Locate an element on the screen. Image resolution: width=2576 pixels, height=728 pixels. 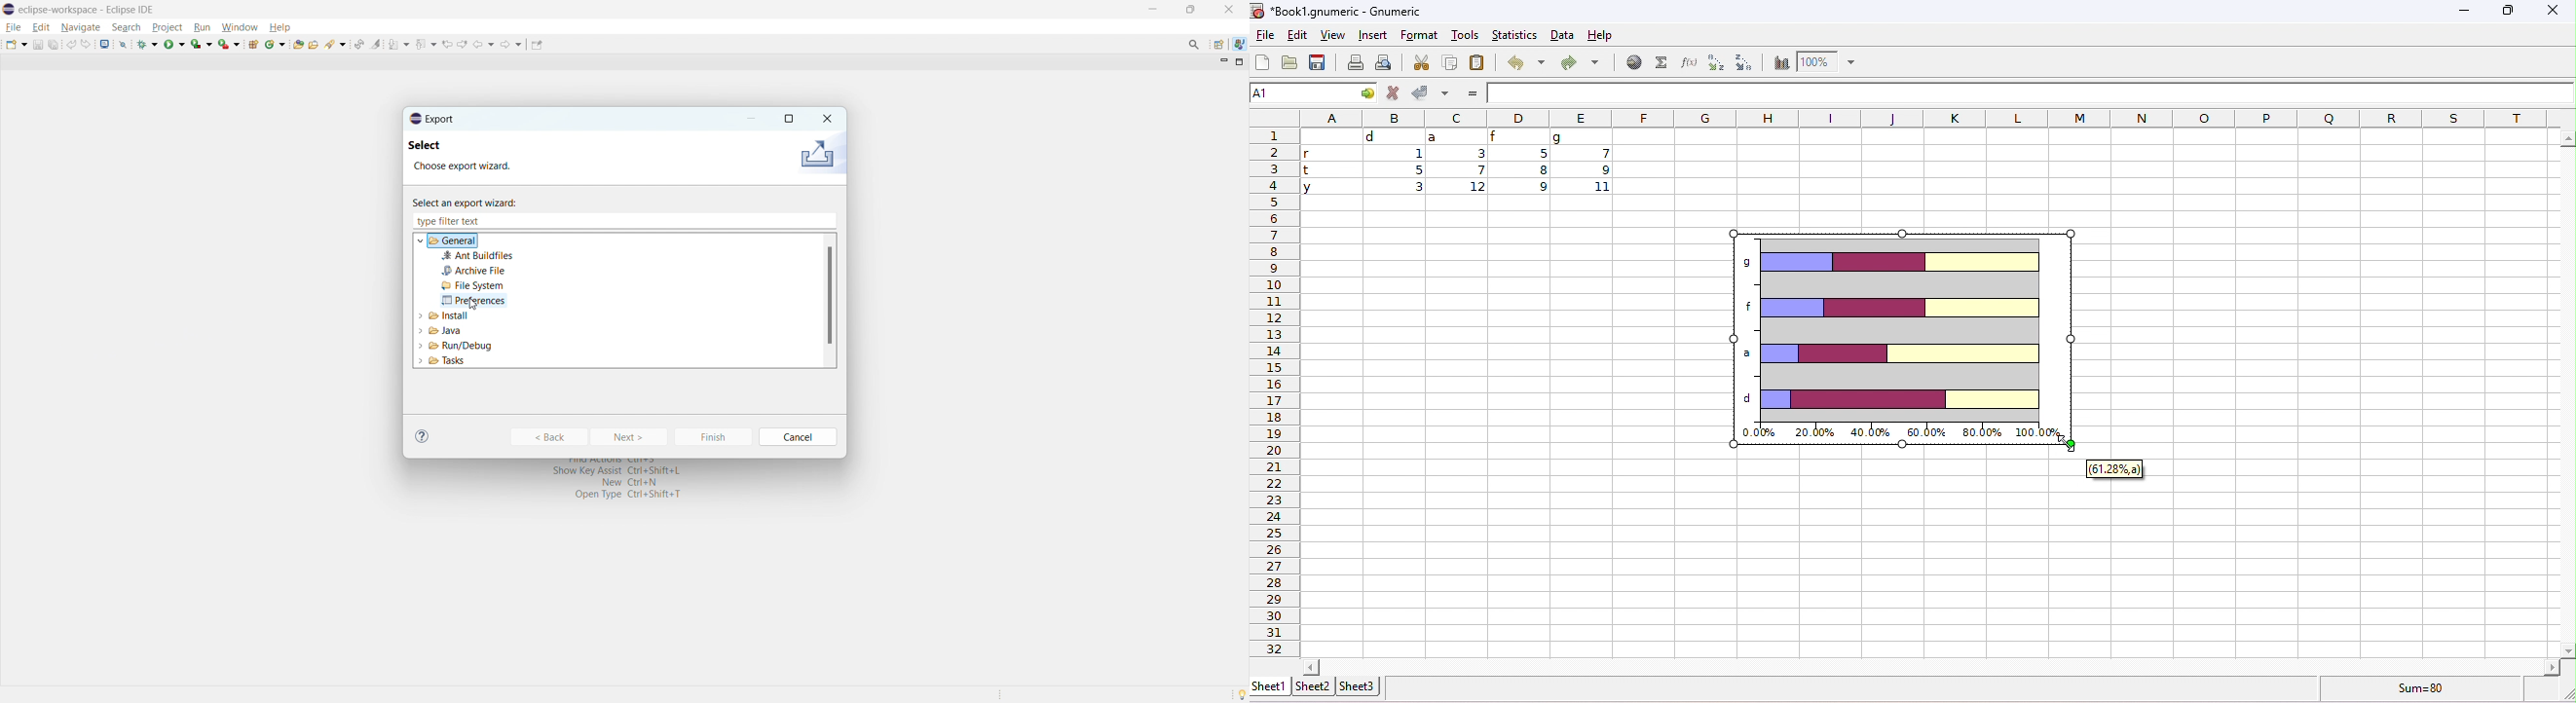
insert is located at coordinates (1371, 35).